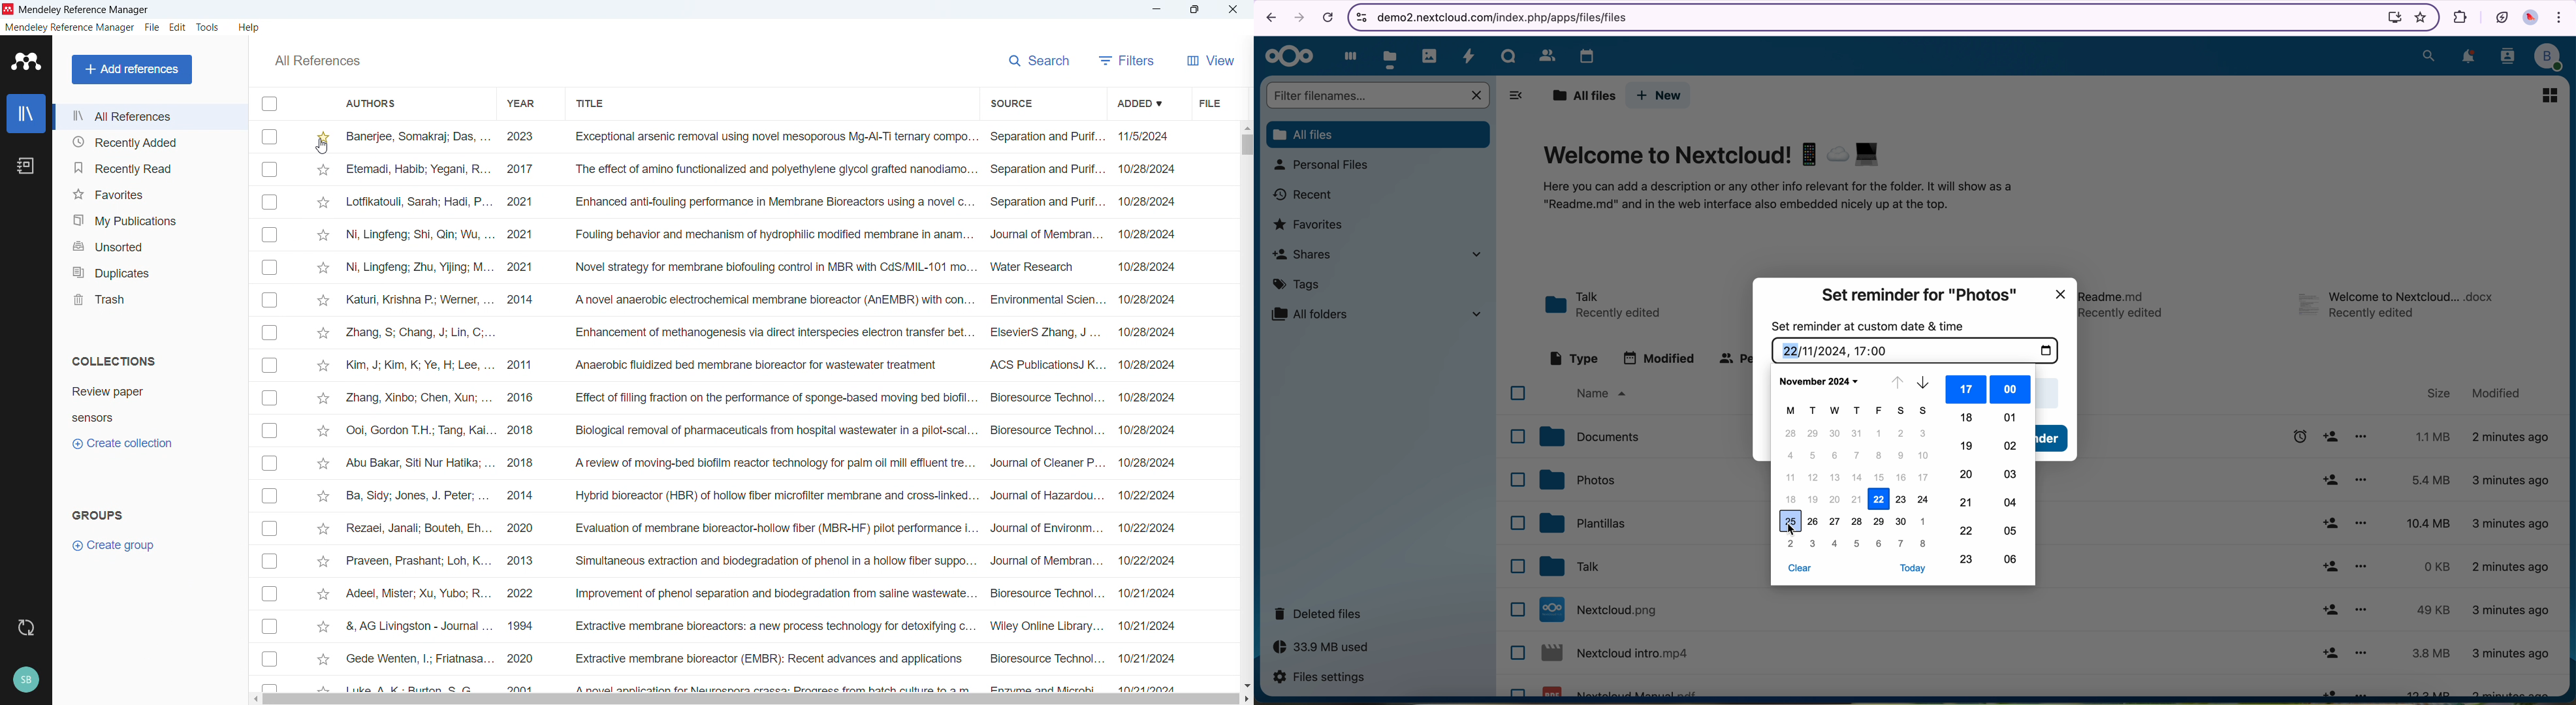  What do you see at coordinates (1878, 478) in the screenshot?
I see `15` at bounding box center [1878, 478].